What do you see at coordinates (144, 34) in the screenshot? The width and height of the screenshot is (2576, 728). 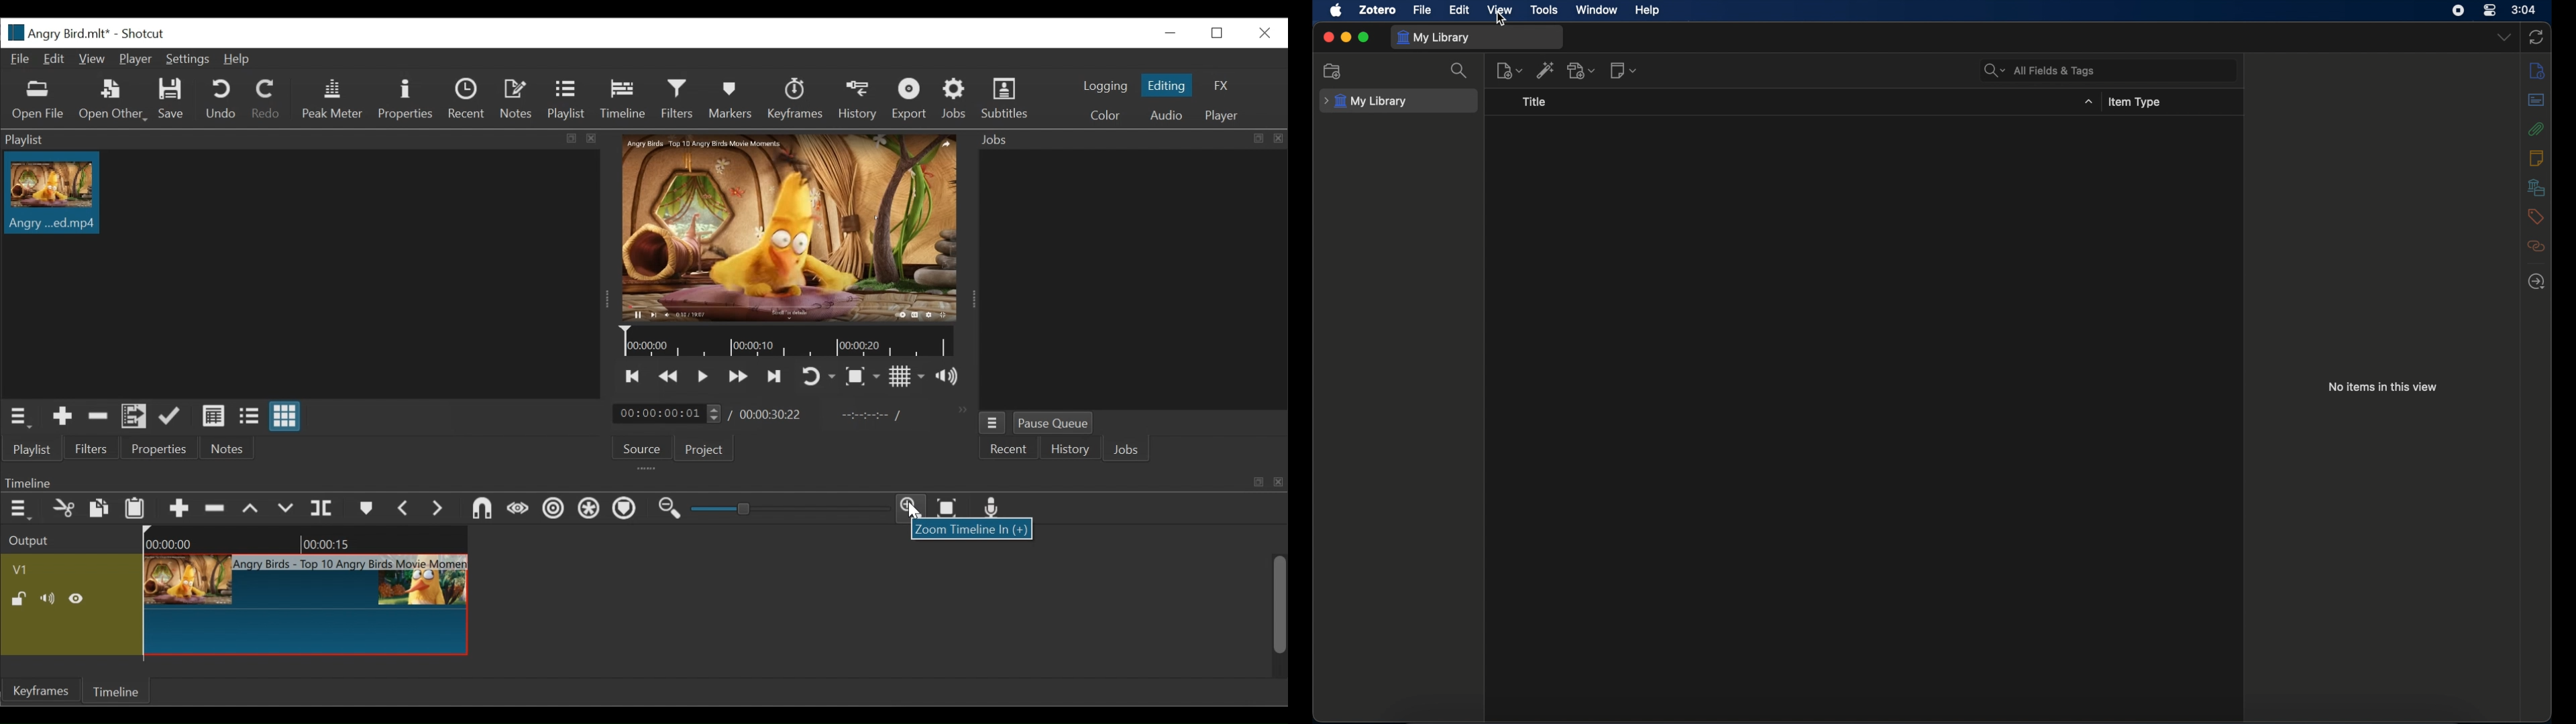 I see `Shotcut` at bounding box center [144, 34].